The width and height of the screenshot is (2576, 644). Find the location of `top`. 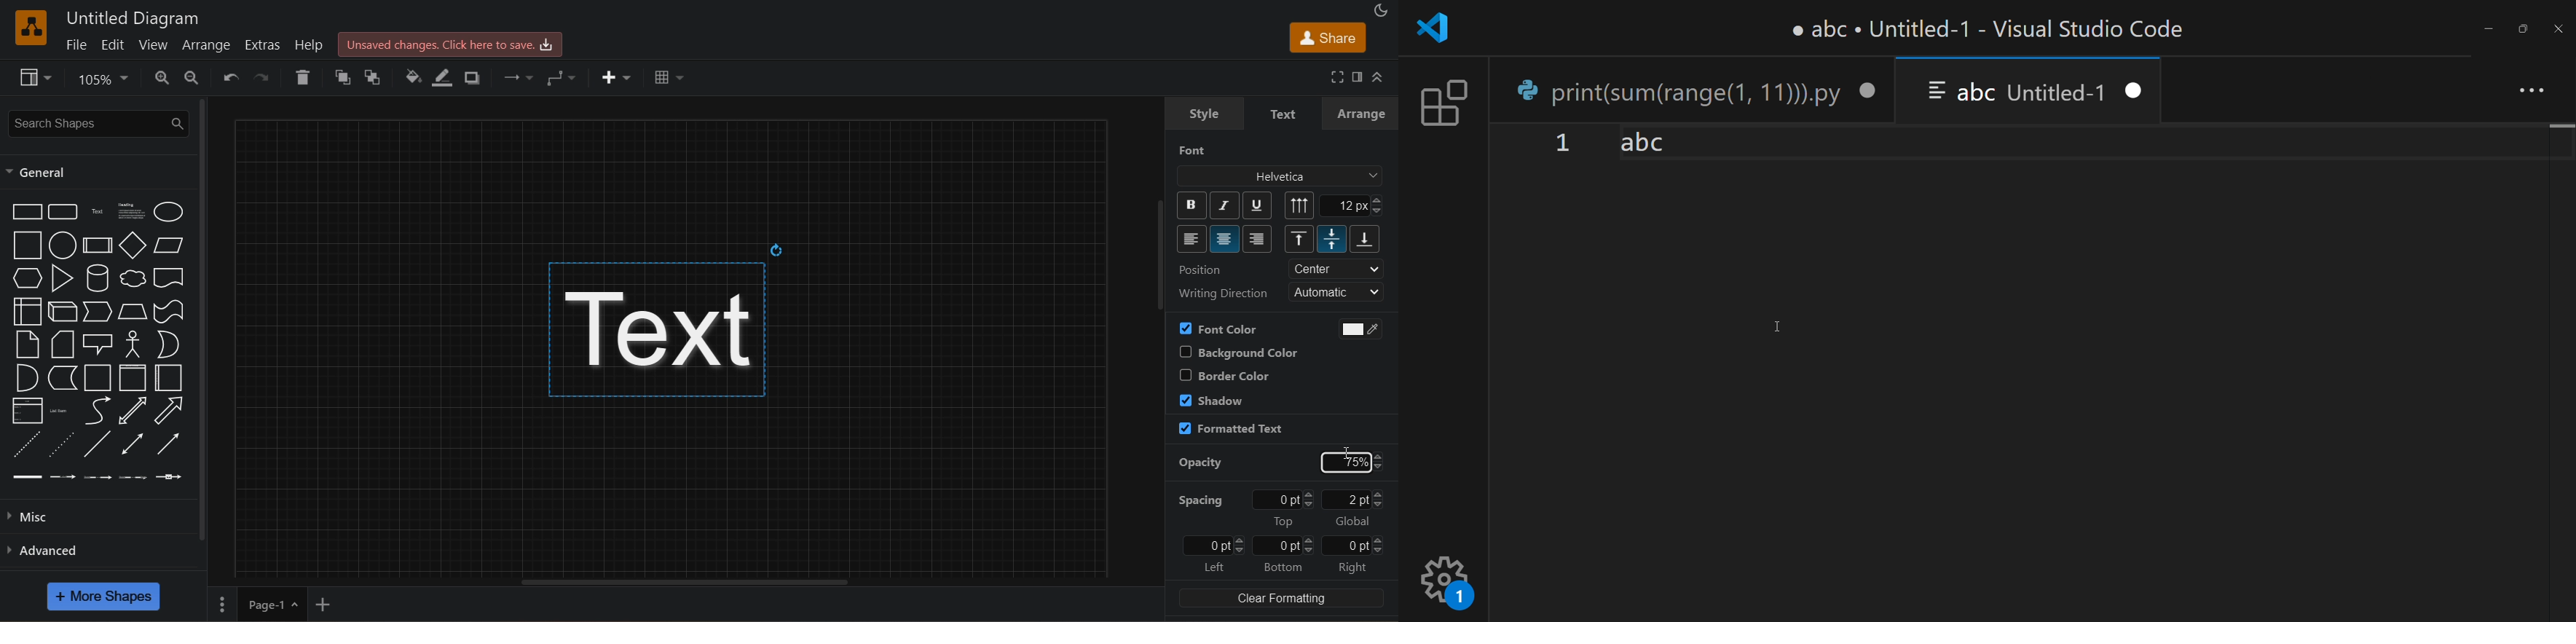

top is located at coordinates (1299, 238).